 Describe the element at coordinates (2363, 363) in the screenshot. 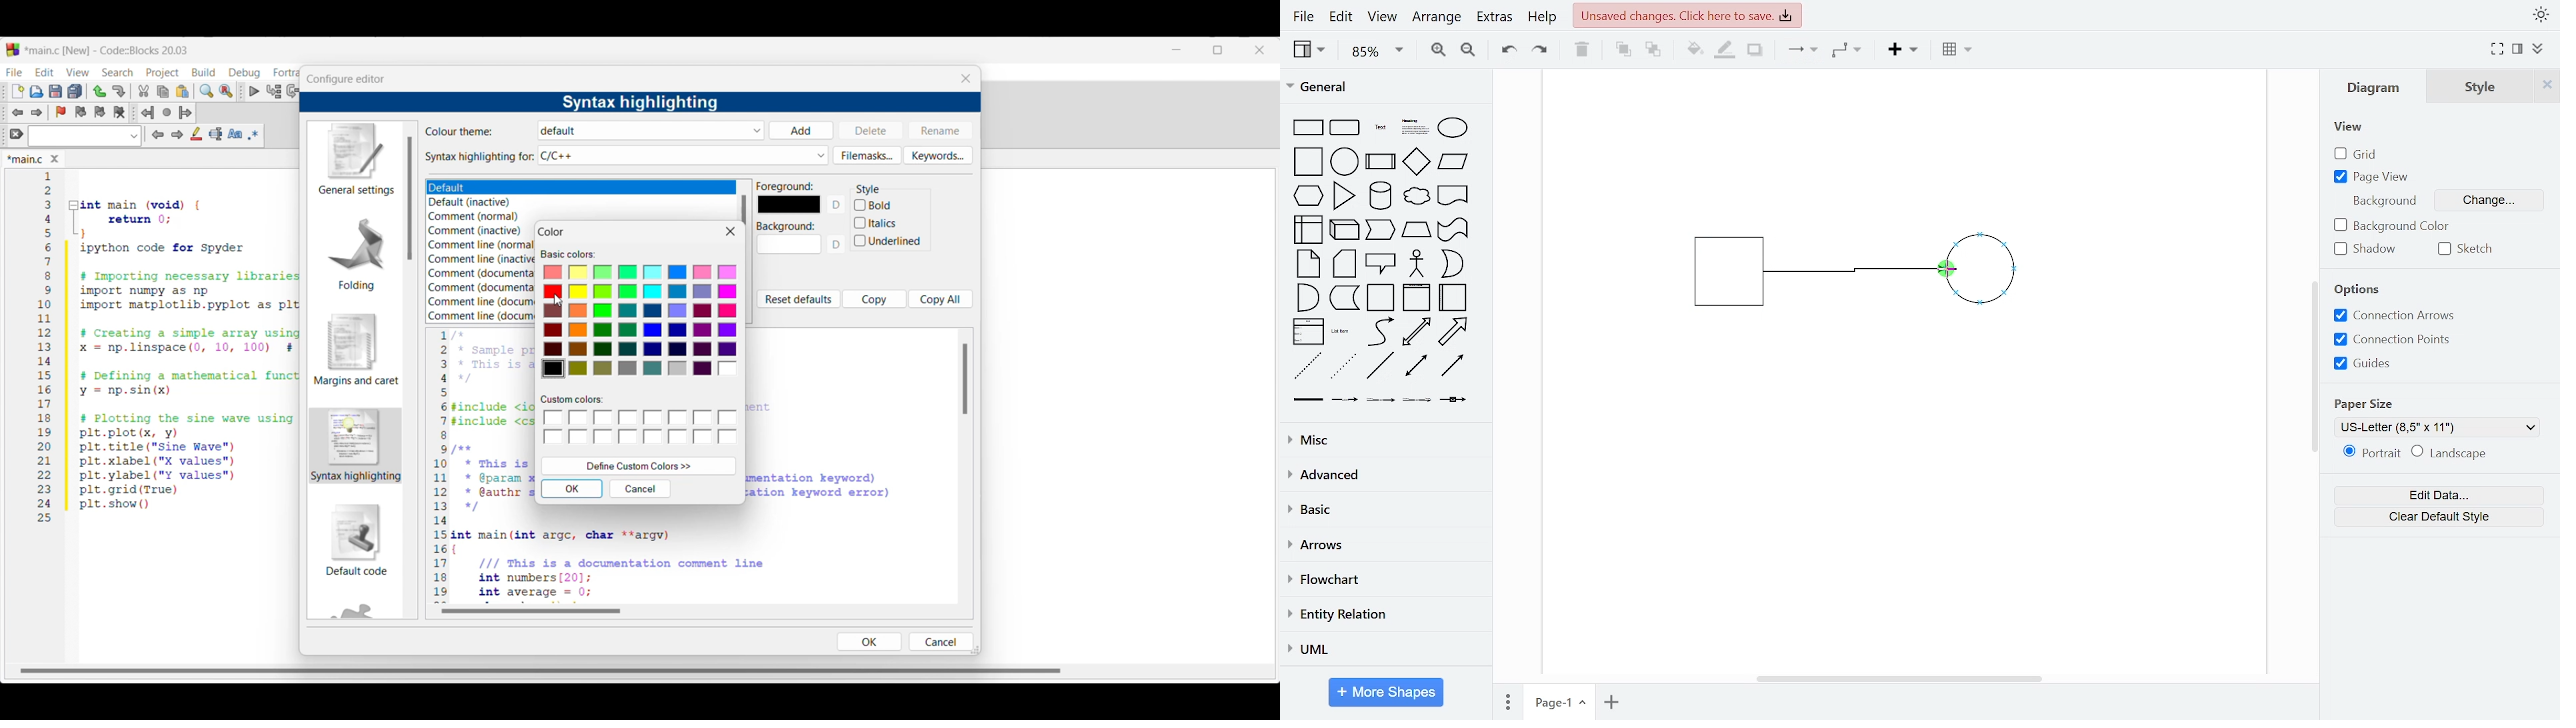

I see `guides` at that location.